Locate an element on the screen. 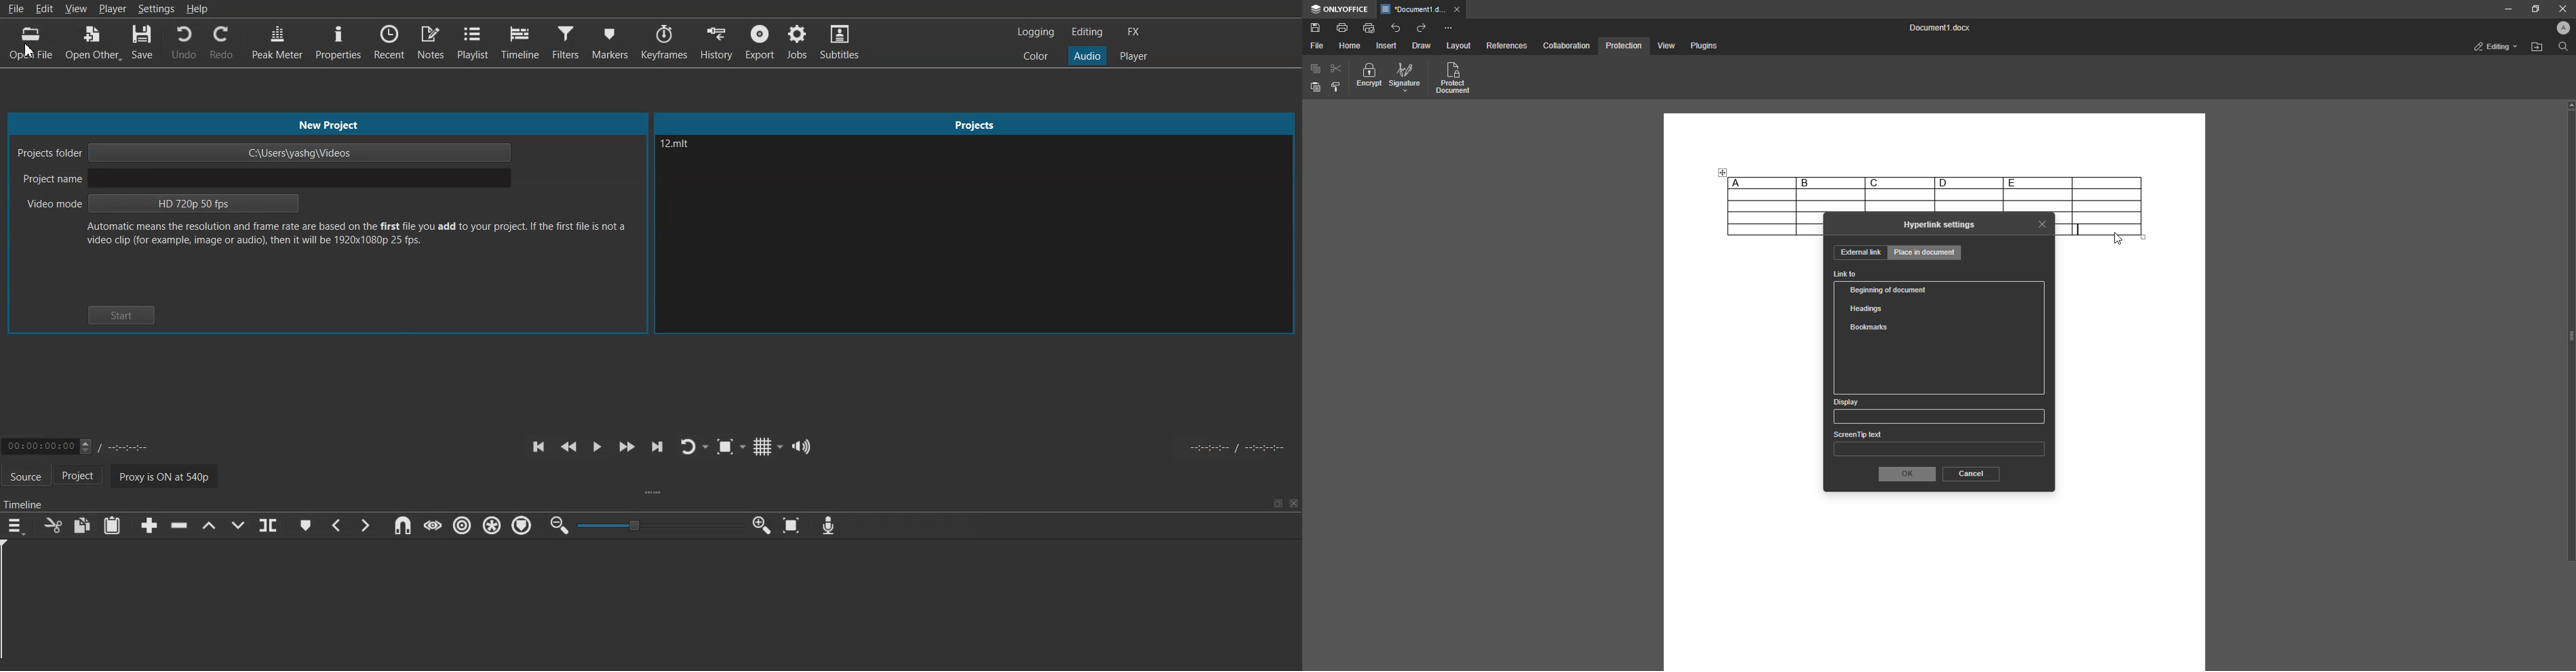 The image size is (2576, 672). Display box is located at coordinates (1937, 411).